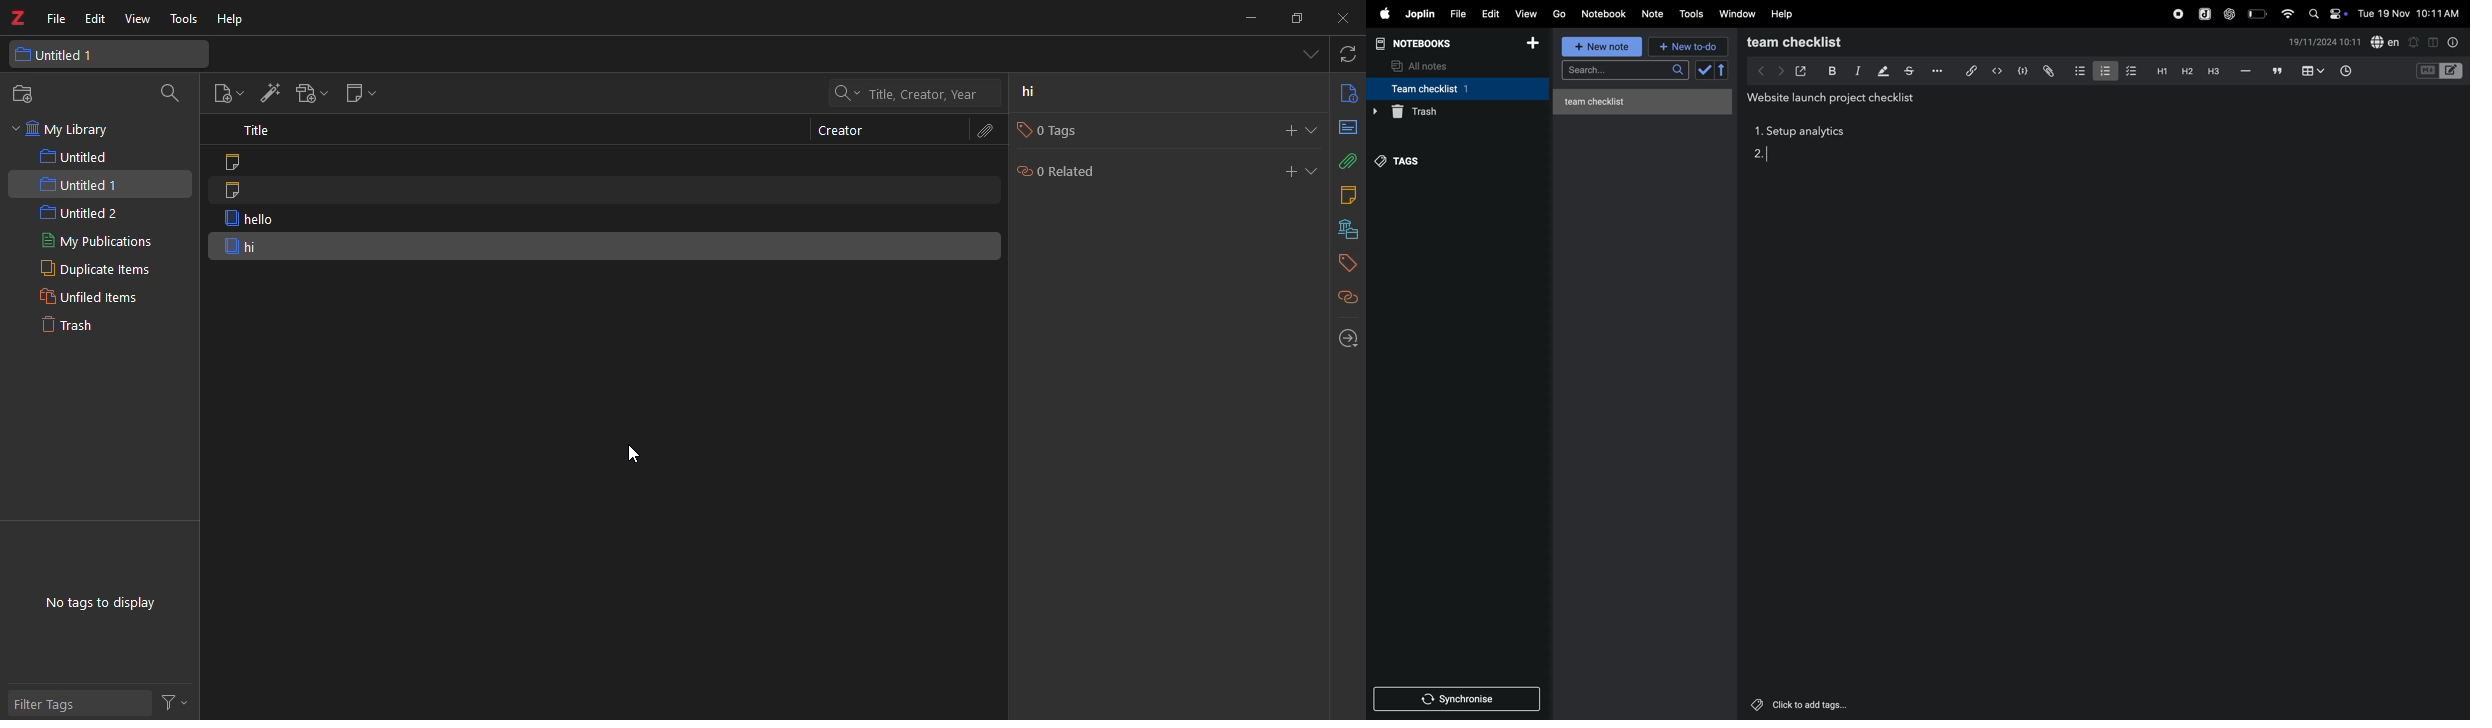 The height and width of the screenshot is (728, 2492). Describe the element at coordinates (1831, 70) in the screenshot. I see `bold` at that location.